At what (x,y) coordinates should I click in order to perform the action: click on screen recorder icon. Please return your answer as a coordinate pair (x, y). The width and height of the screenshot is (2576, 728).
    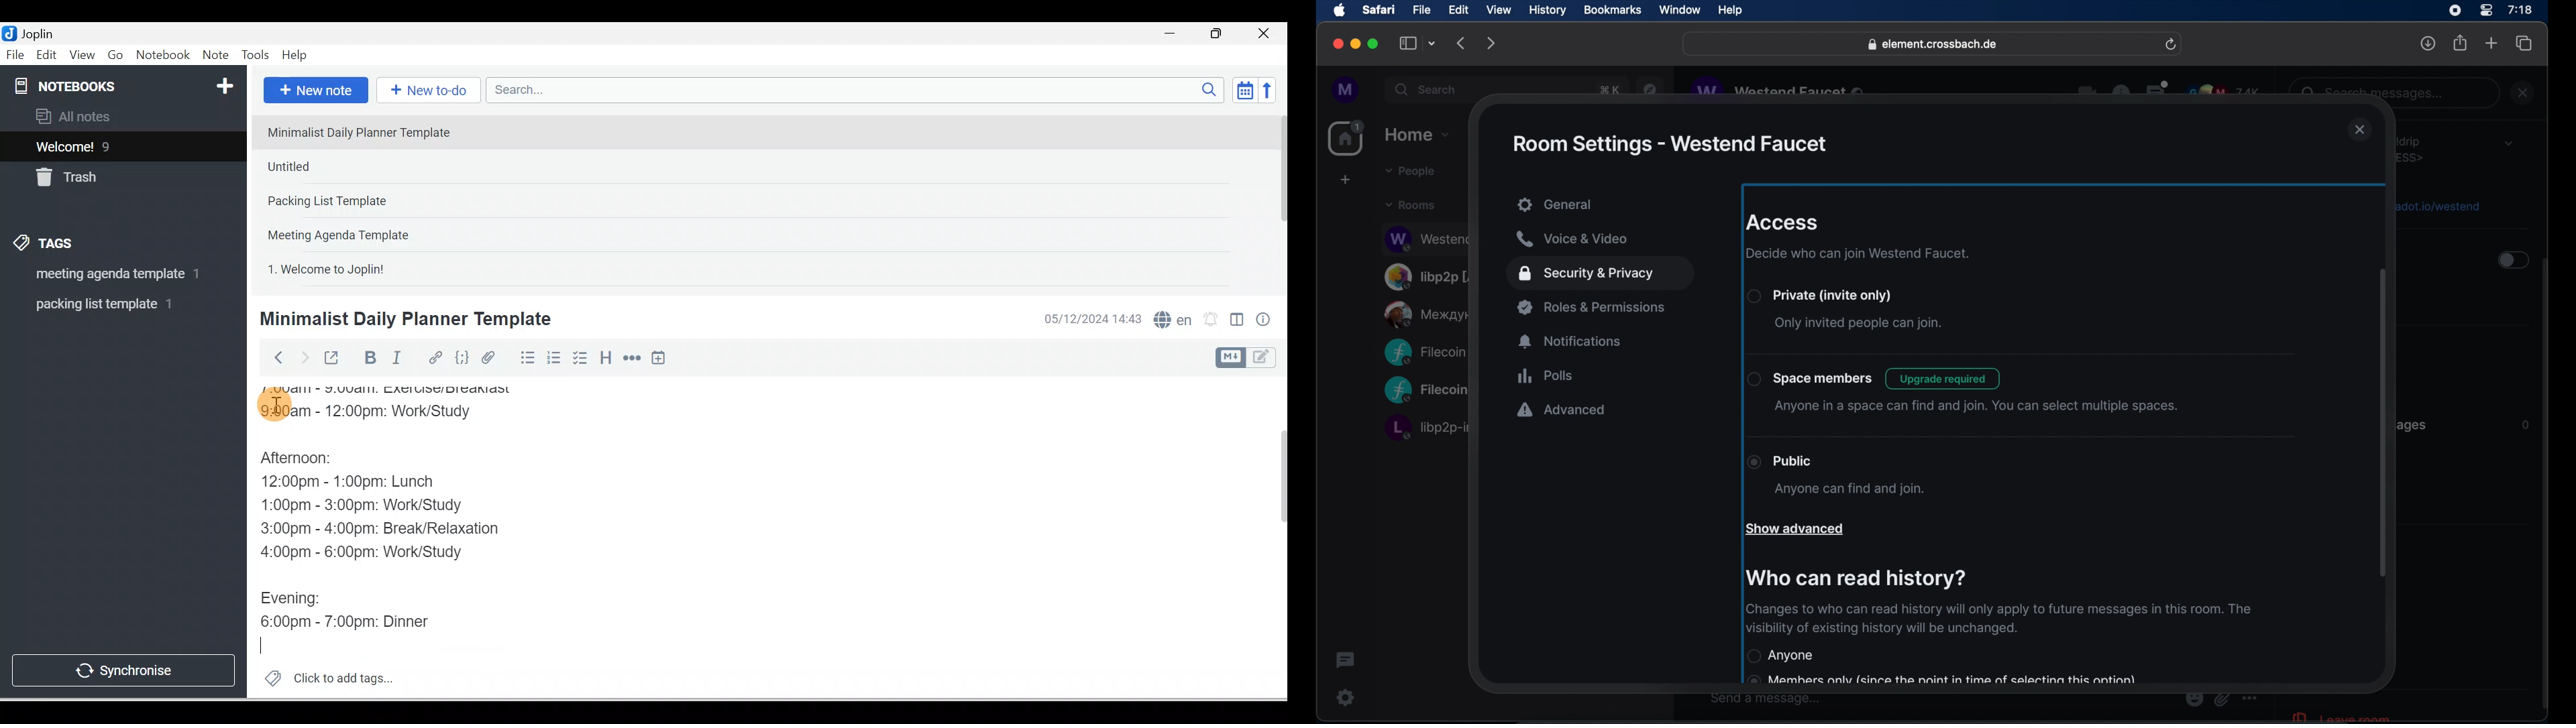
    Looking at the image, I should click on (2455, 11).